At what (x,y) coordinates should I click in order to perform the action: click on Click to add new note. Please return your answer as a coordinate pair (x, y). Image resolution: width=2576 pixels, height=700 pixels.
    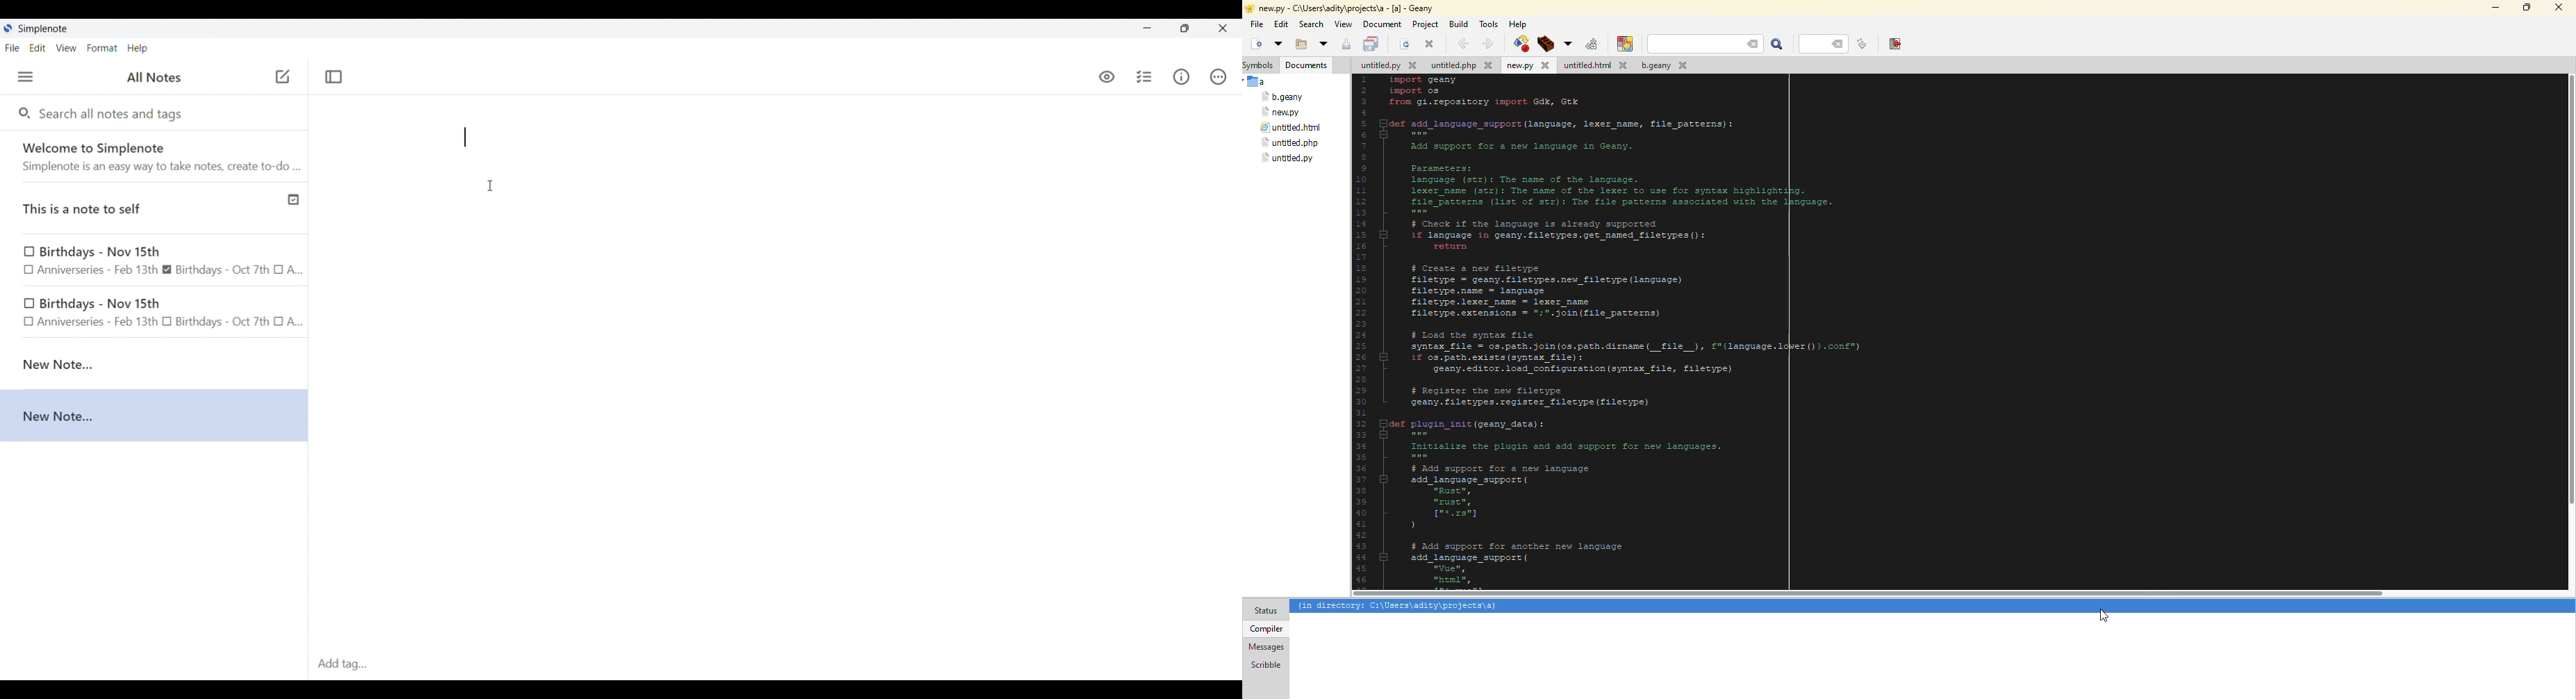
    Looking at the image, I should click on (283, 76).